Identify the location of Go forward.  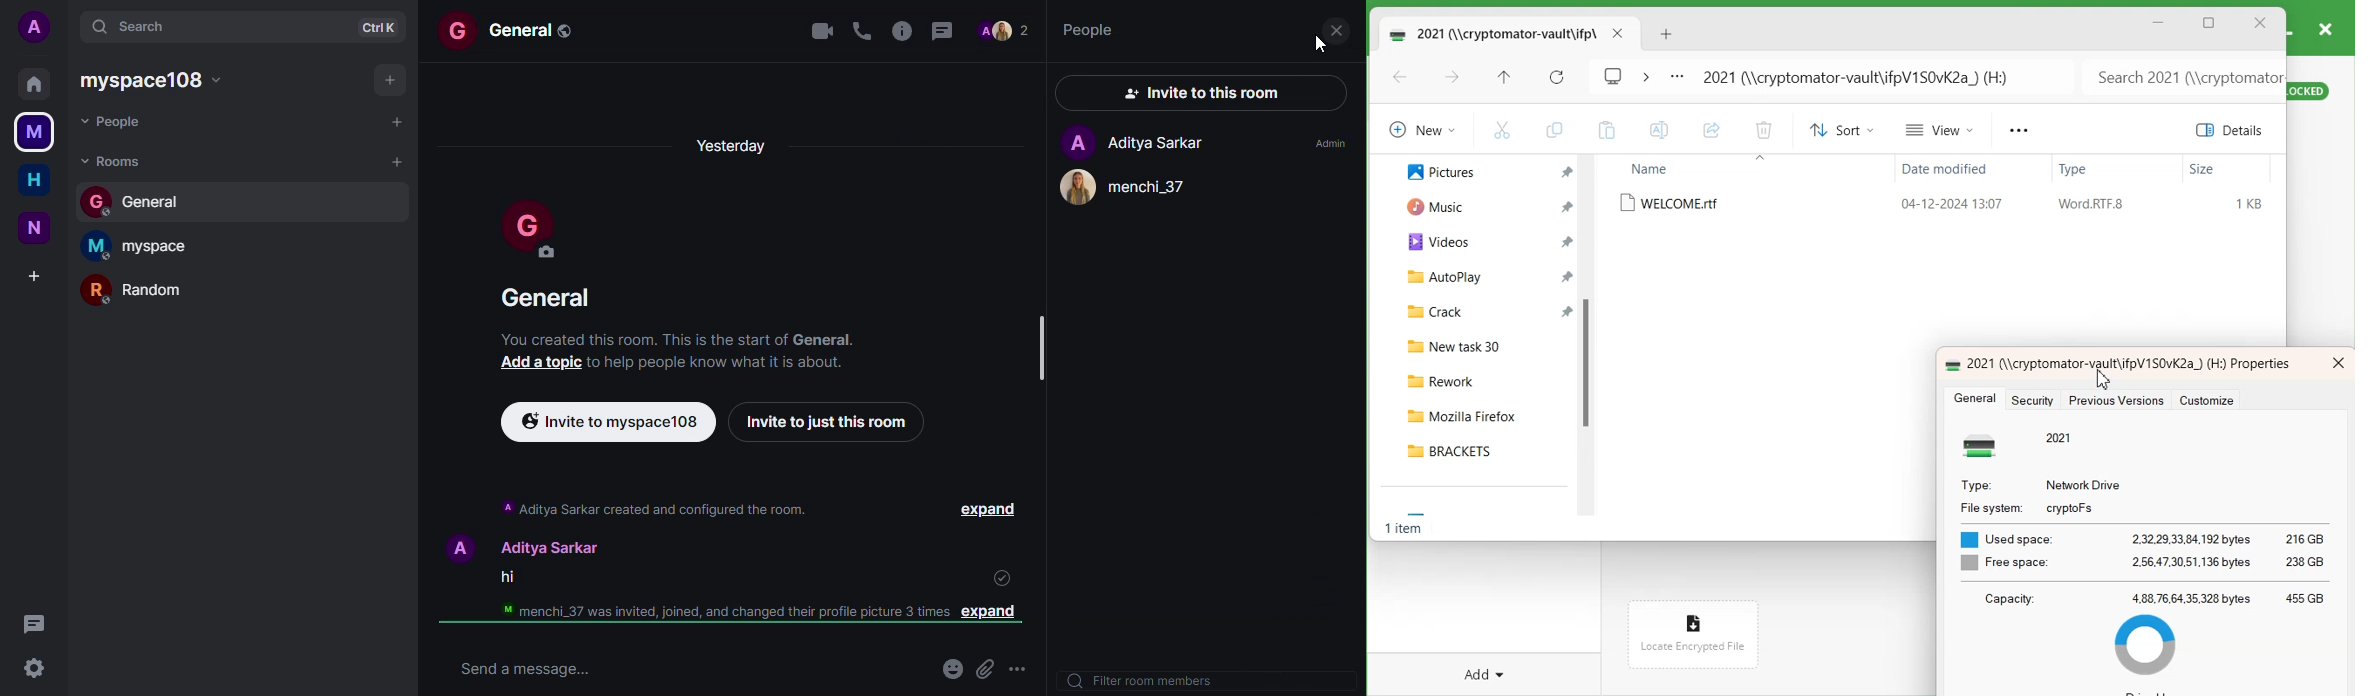
(1452, 78).